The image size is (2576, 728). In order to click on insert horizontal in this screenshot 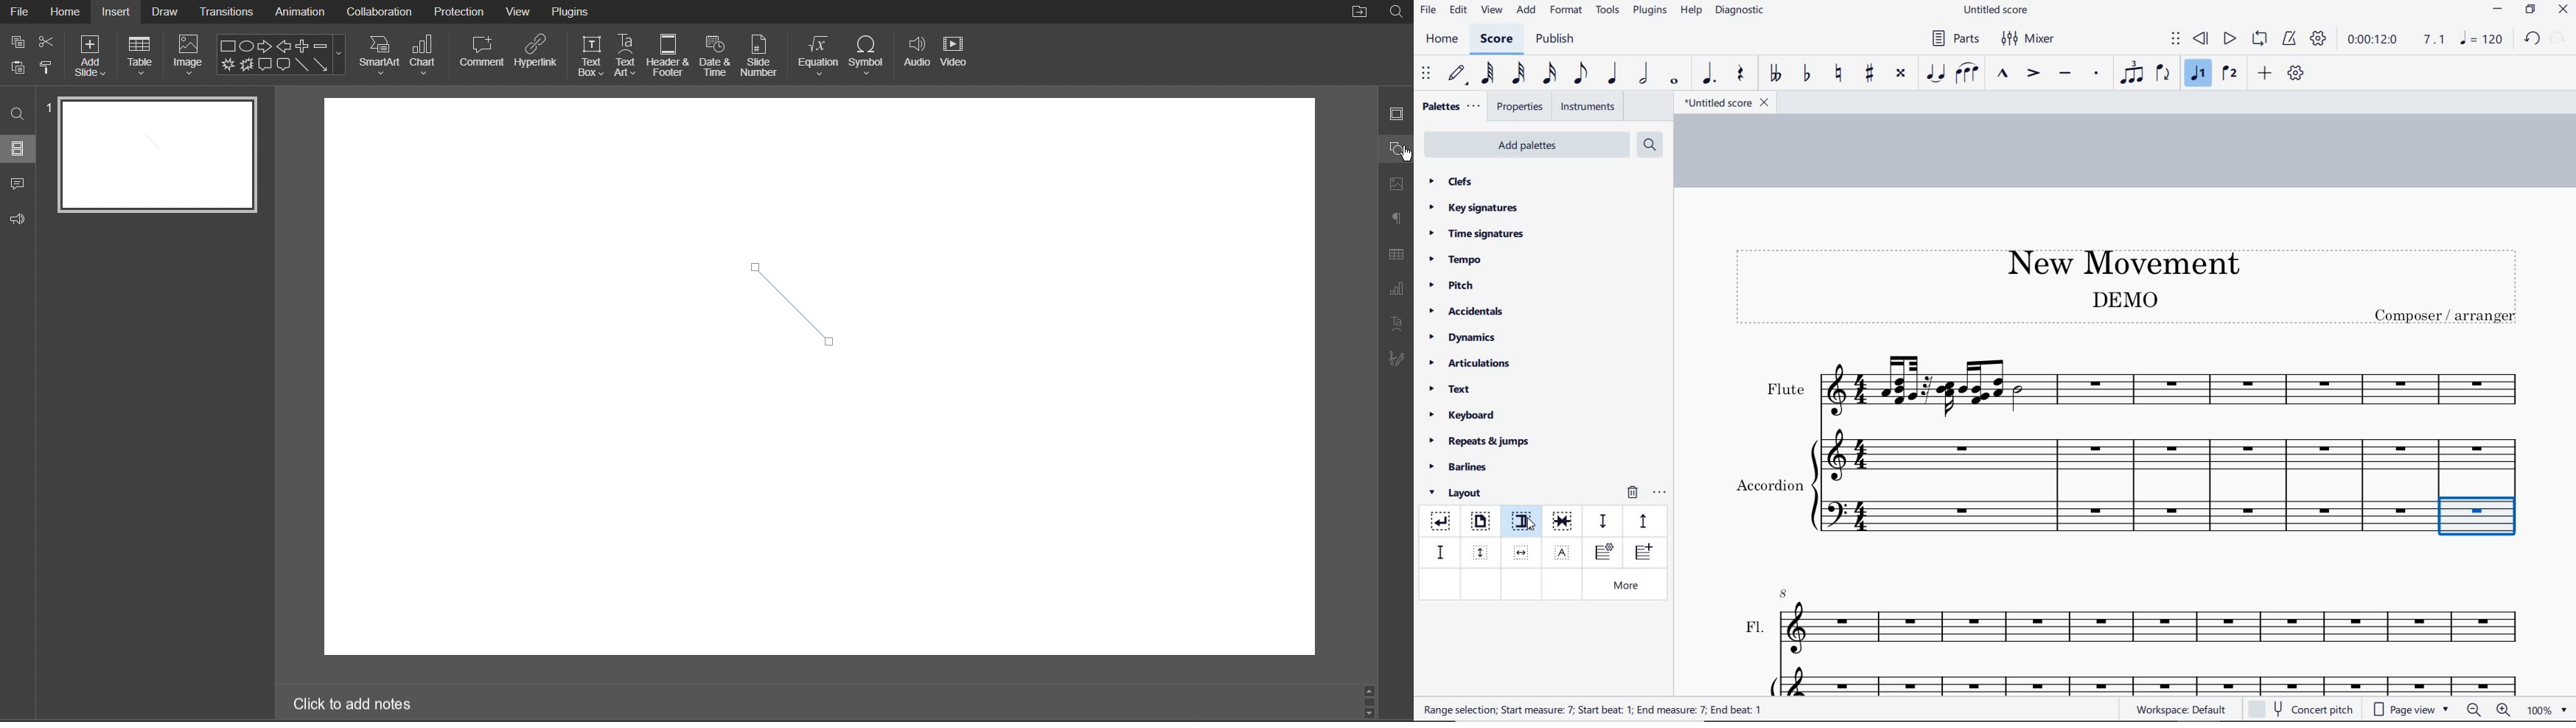, I will do `click(1522, 553)`.